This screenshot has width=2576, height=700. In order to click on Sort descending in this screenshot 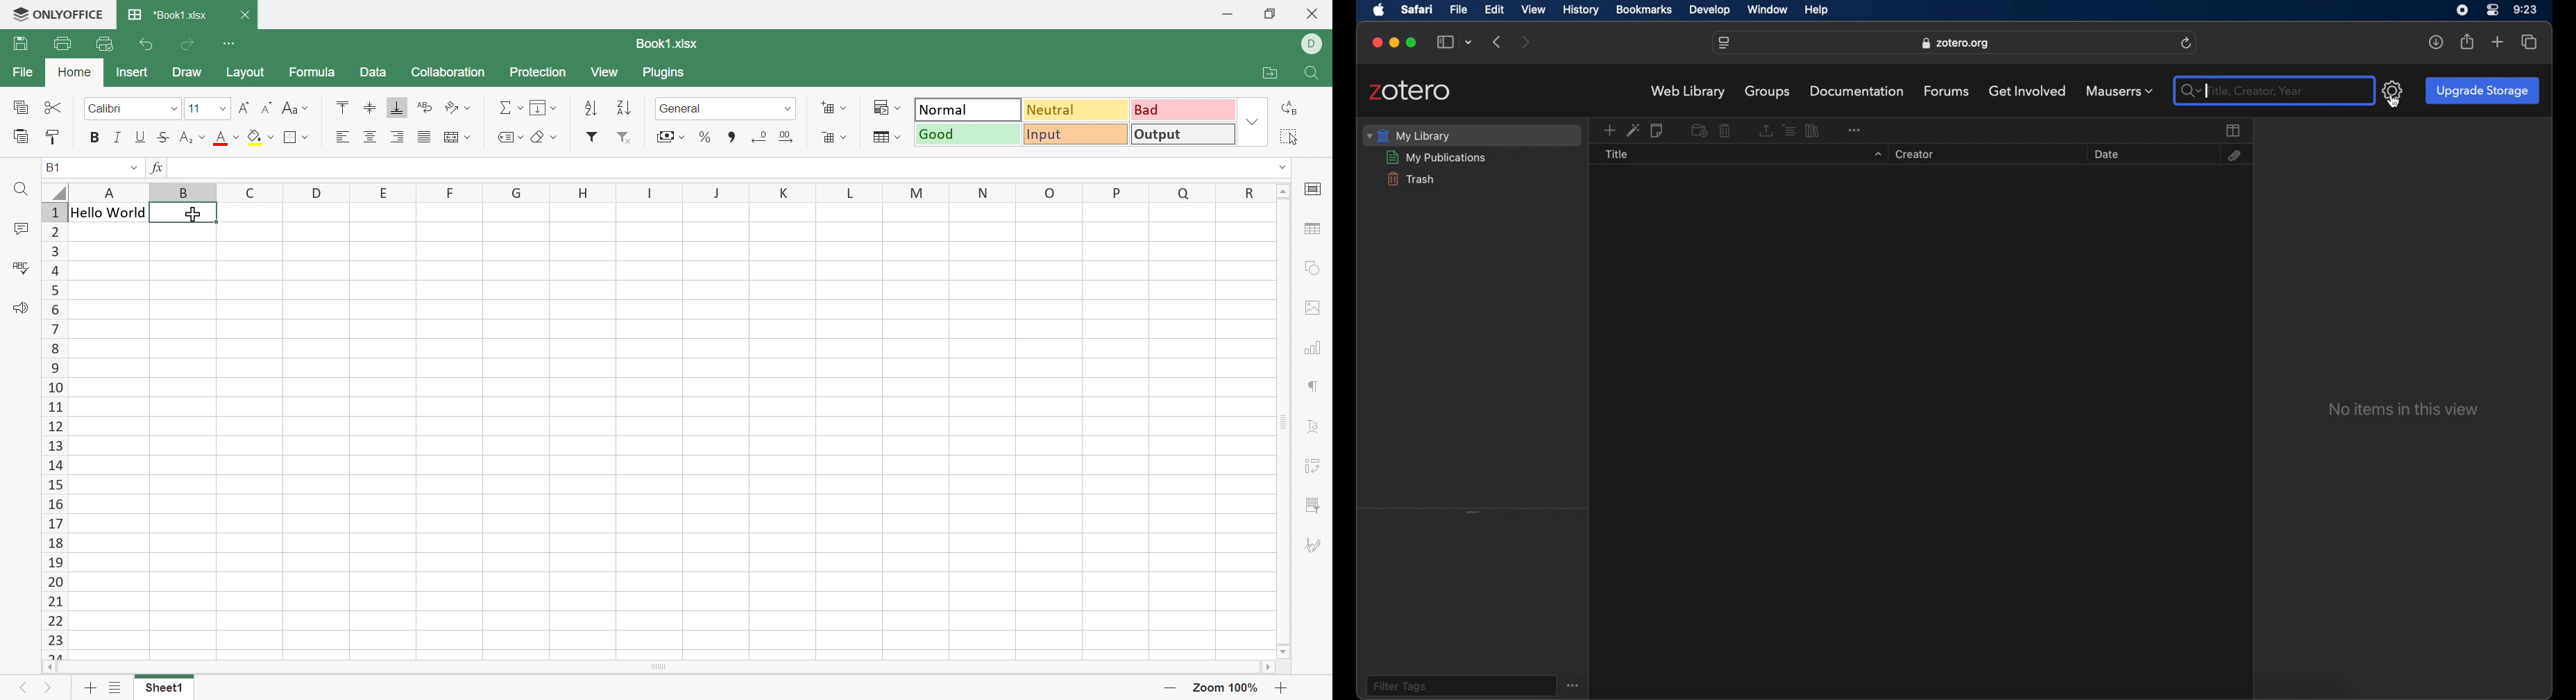, I will do `click(624, 108)`.